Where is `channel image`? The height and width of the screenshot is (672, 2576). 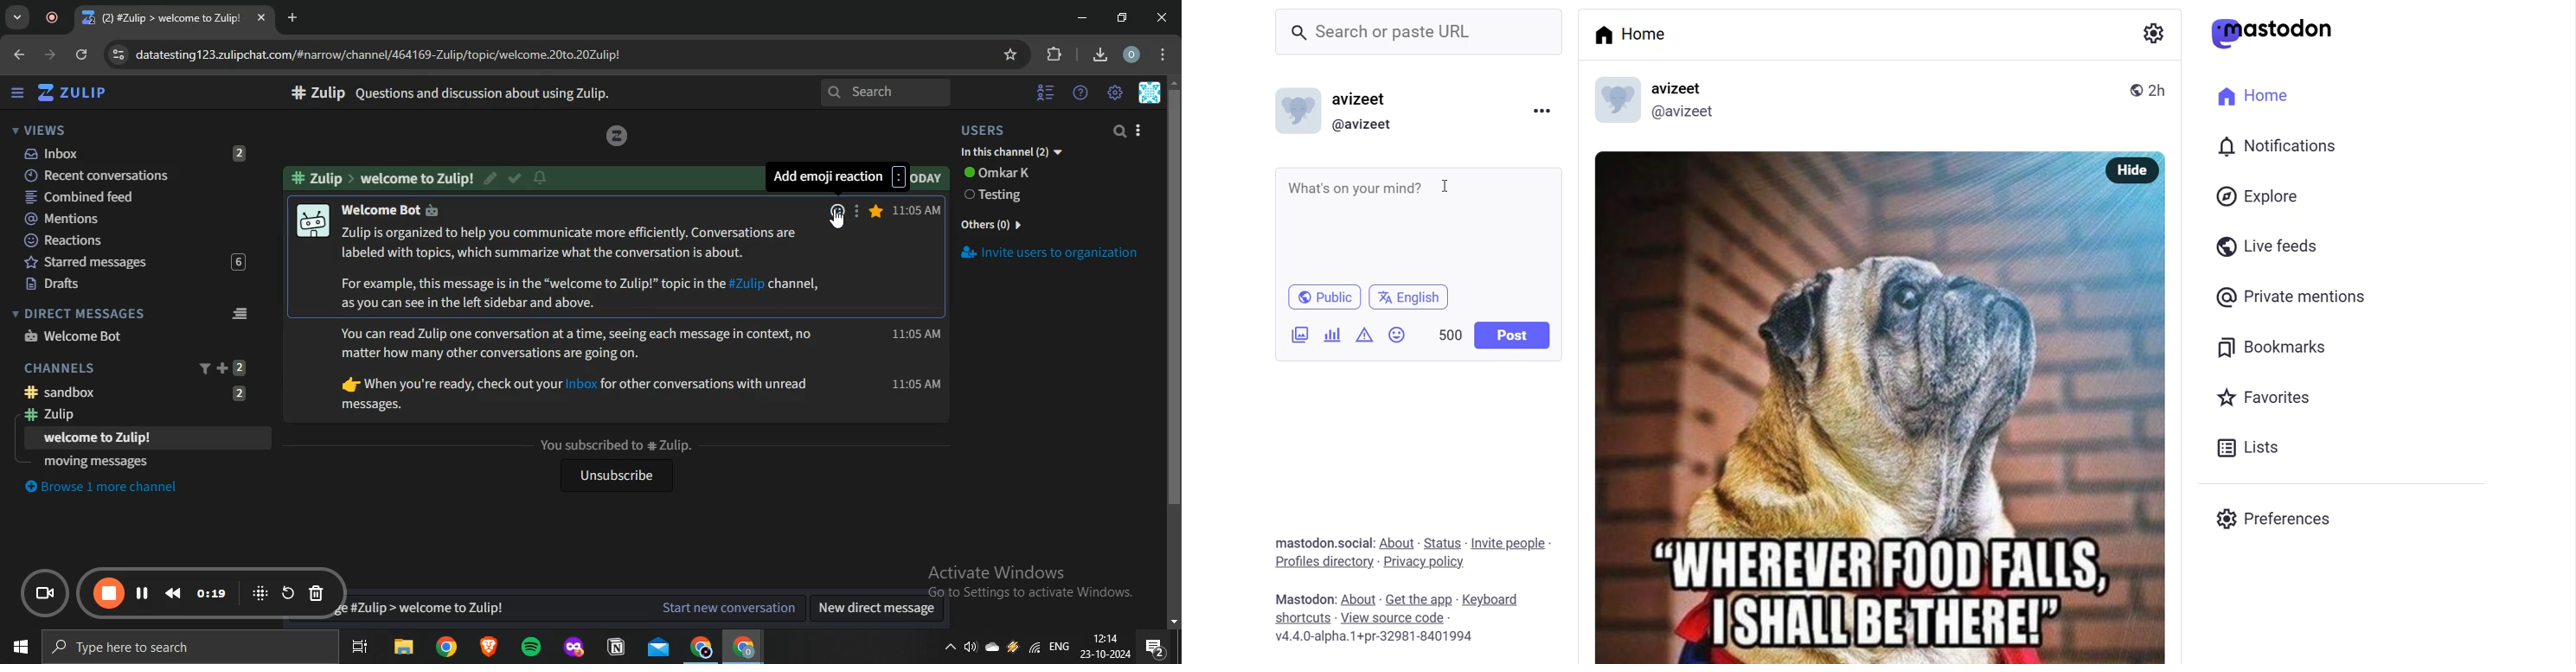
channel image is located at coordinates (311, 219).